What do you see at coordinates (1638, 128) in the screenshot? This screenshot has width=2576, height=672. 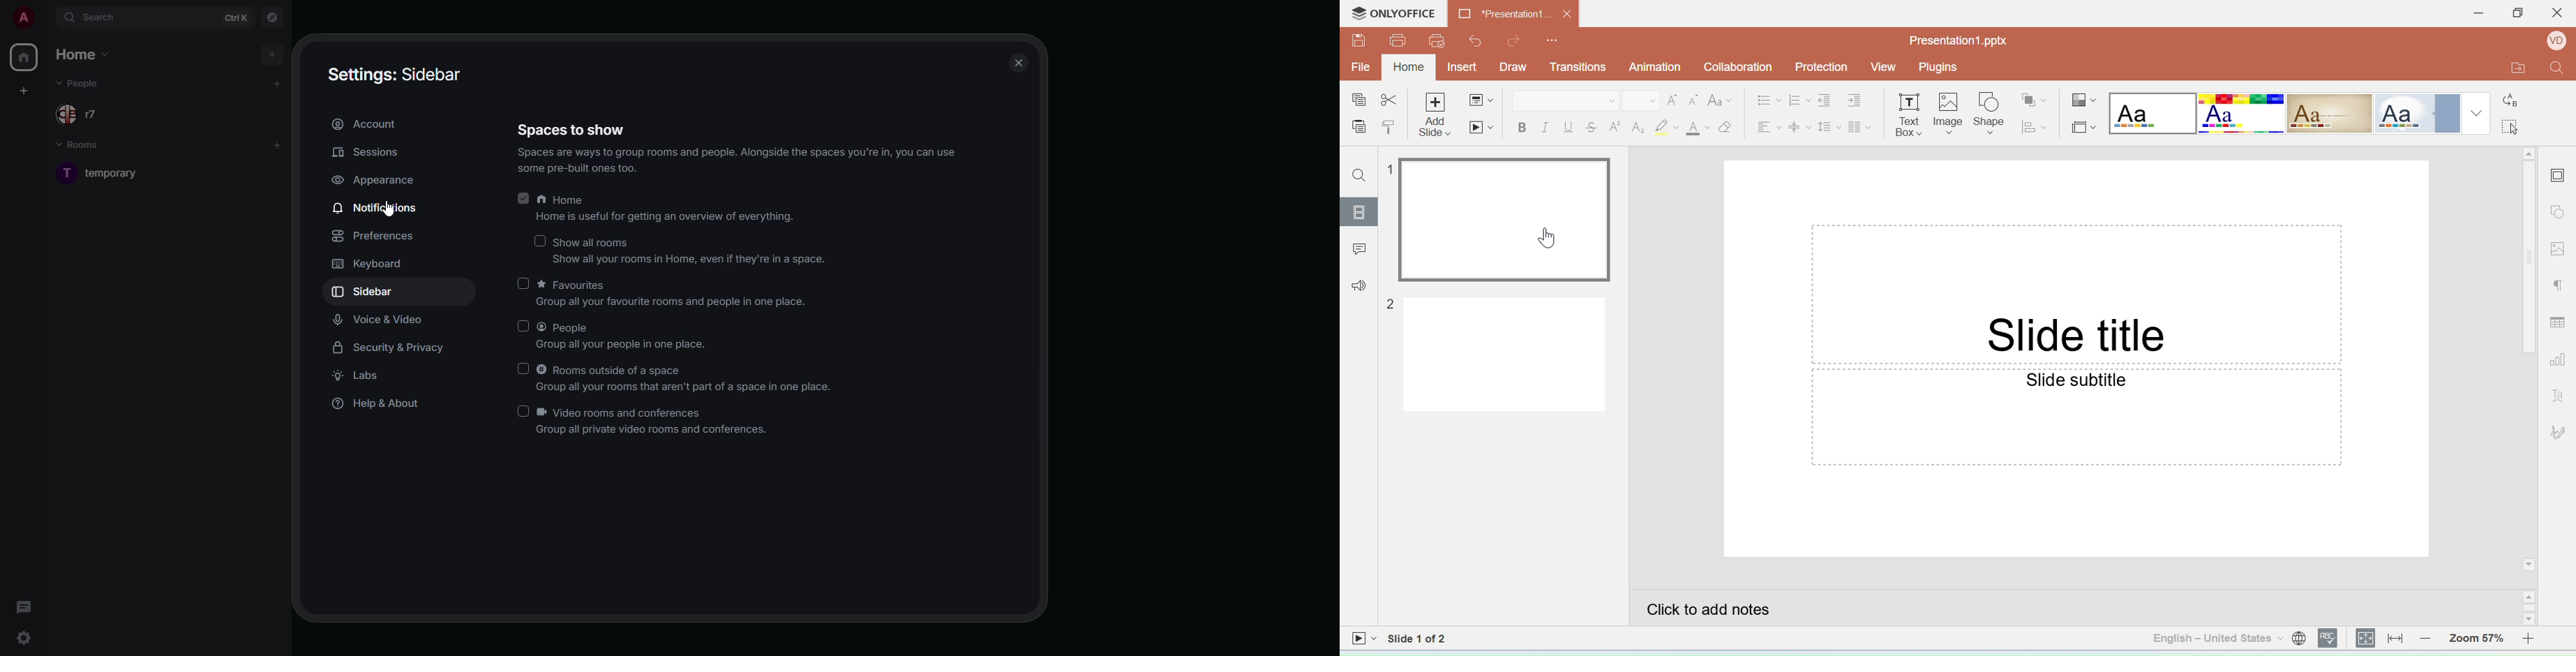 I see `Subscript` at bounding box center [1638, 128].